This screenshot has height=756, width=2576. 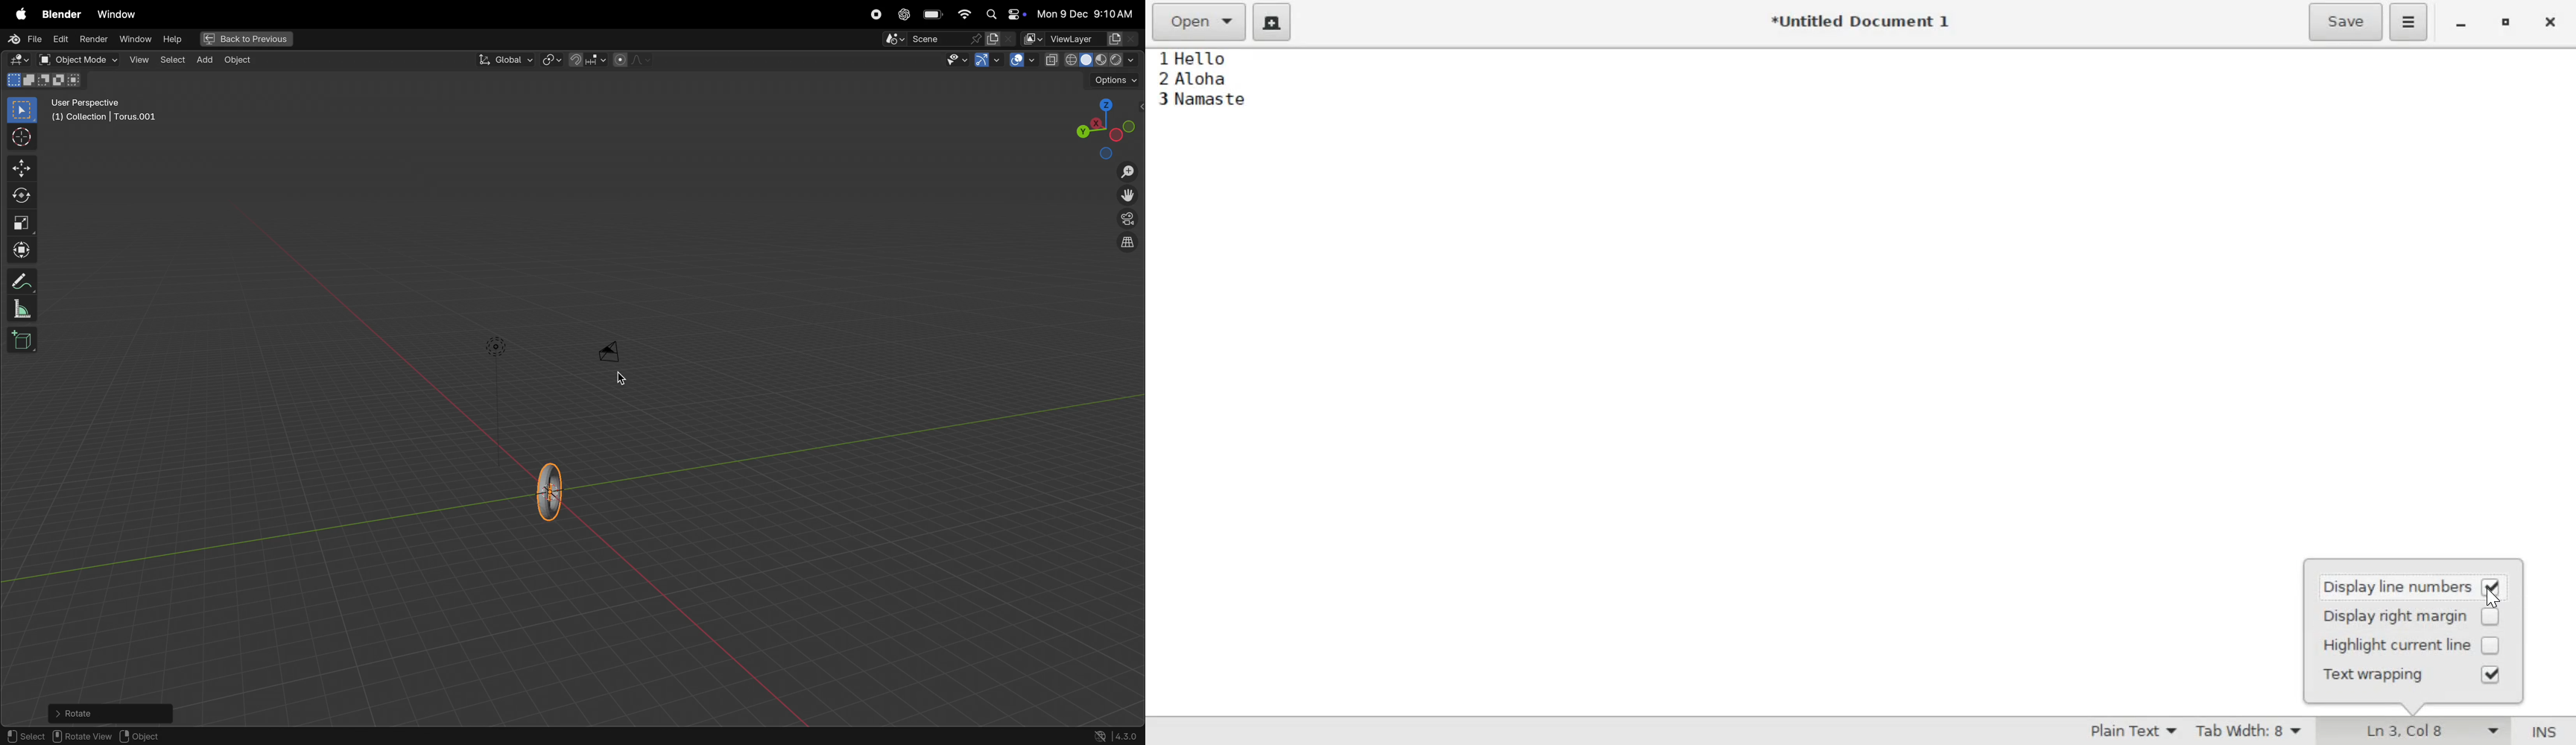 I want to click on add cube, so click(x=25, y=341).